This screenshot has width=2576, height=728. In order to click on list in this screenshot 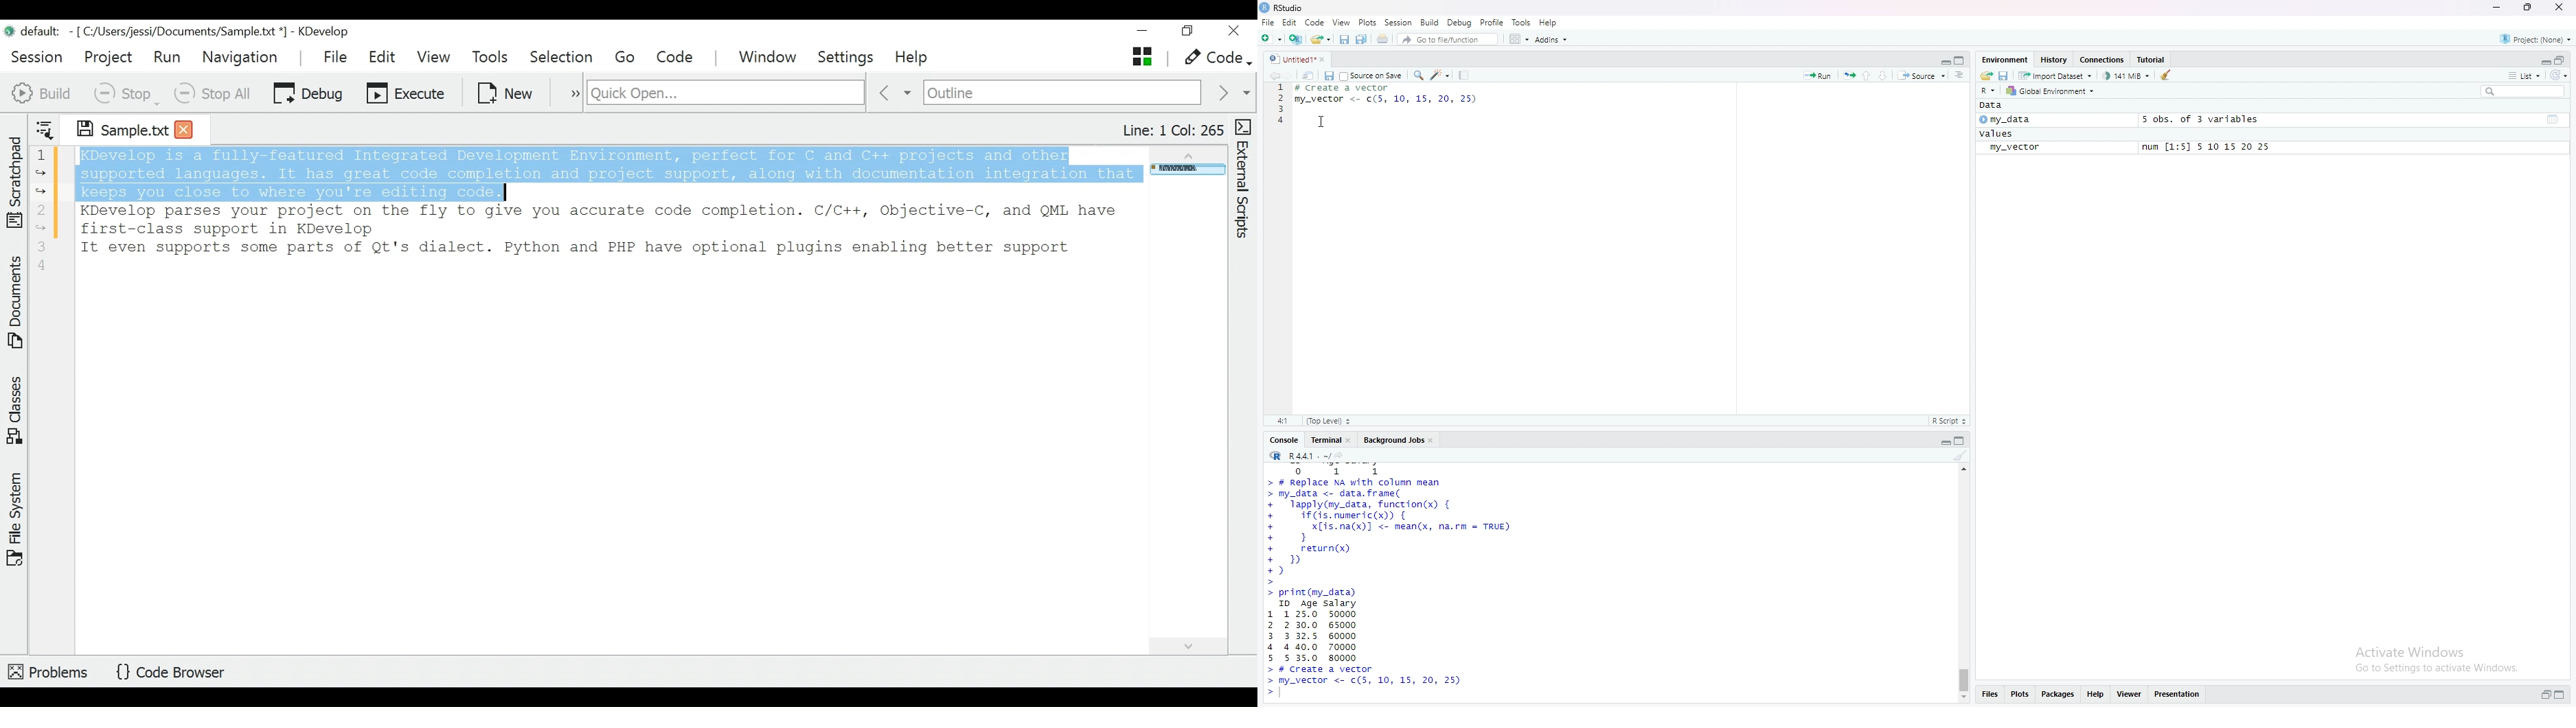, I will do `click(2524, 77)`.